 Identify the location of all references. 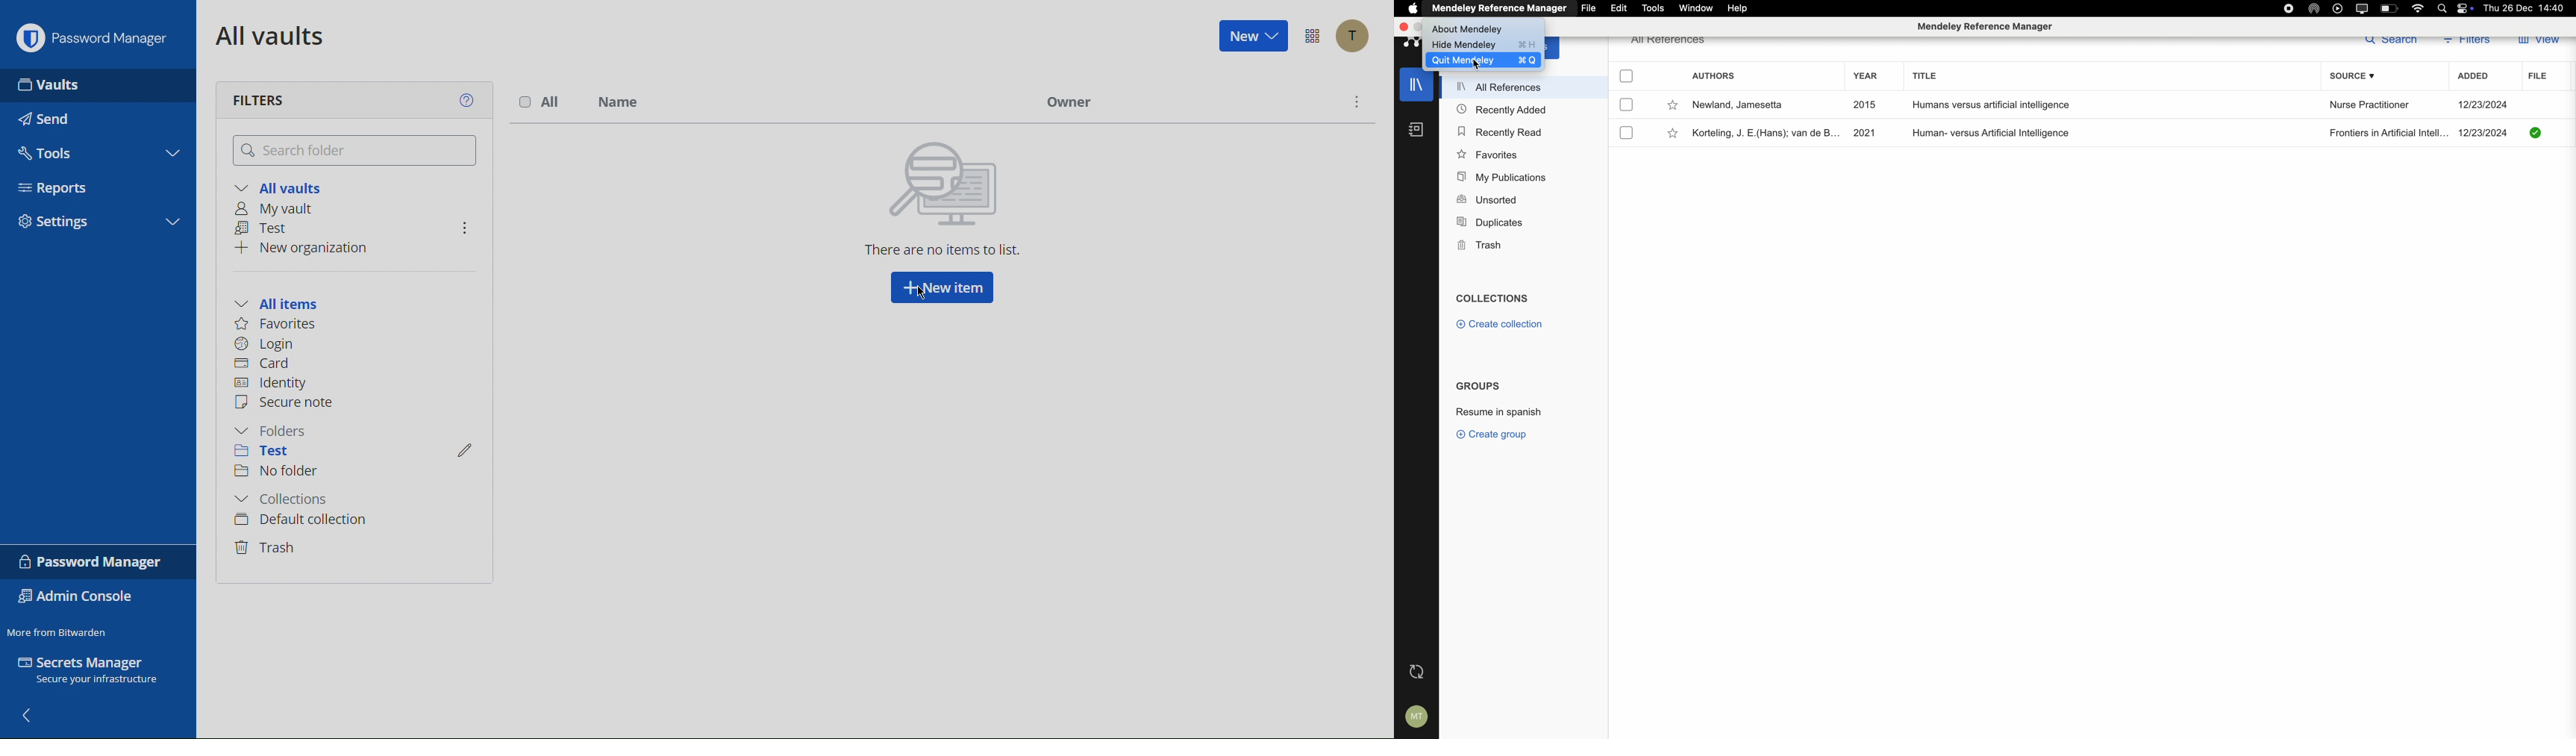
(1670, 43).